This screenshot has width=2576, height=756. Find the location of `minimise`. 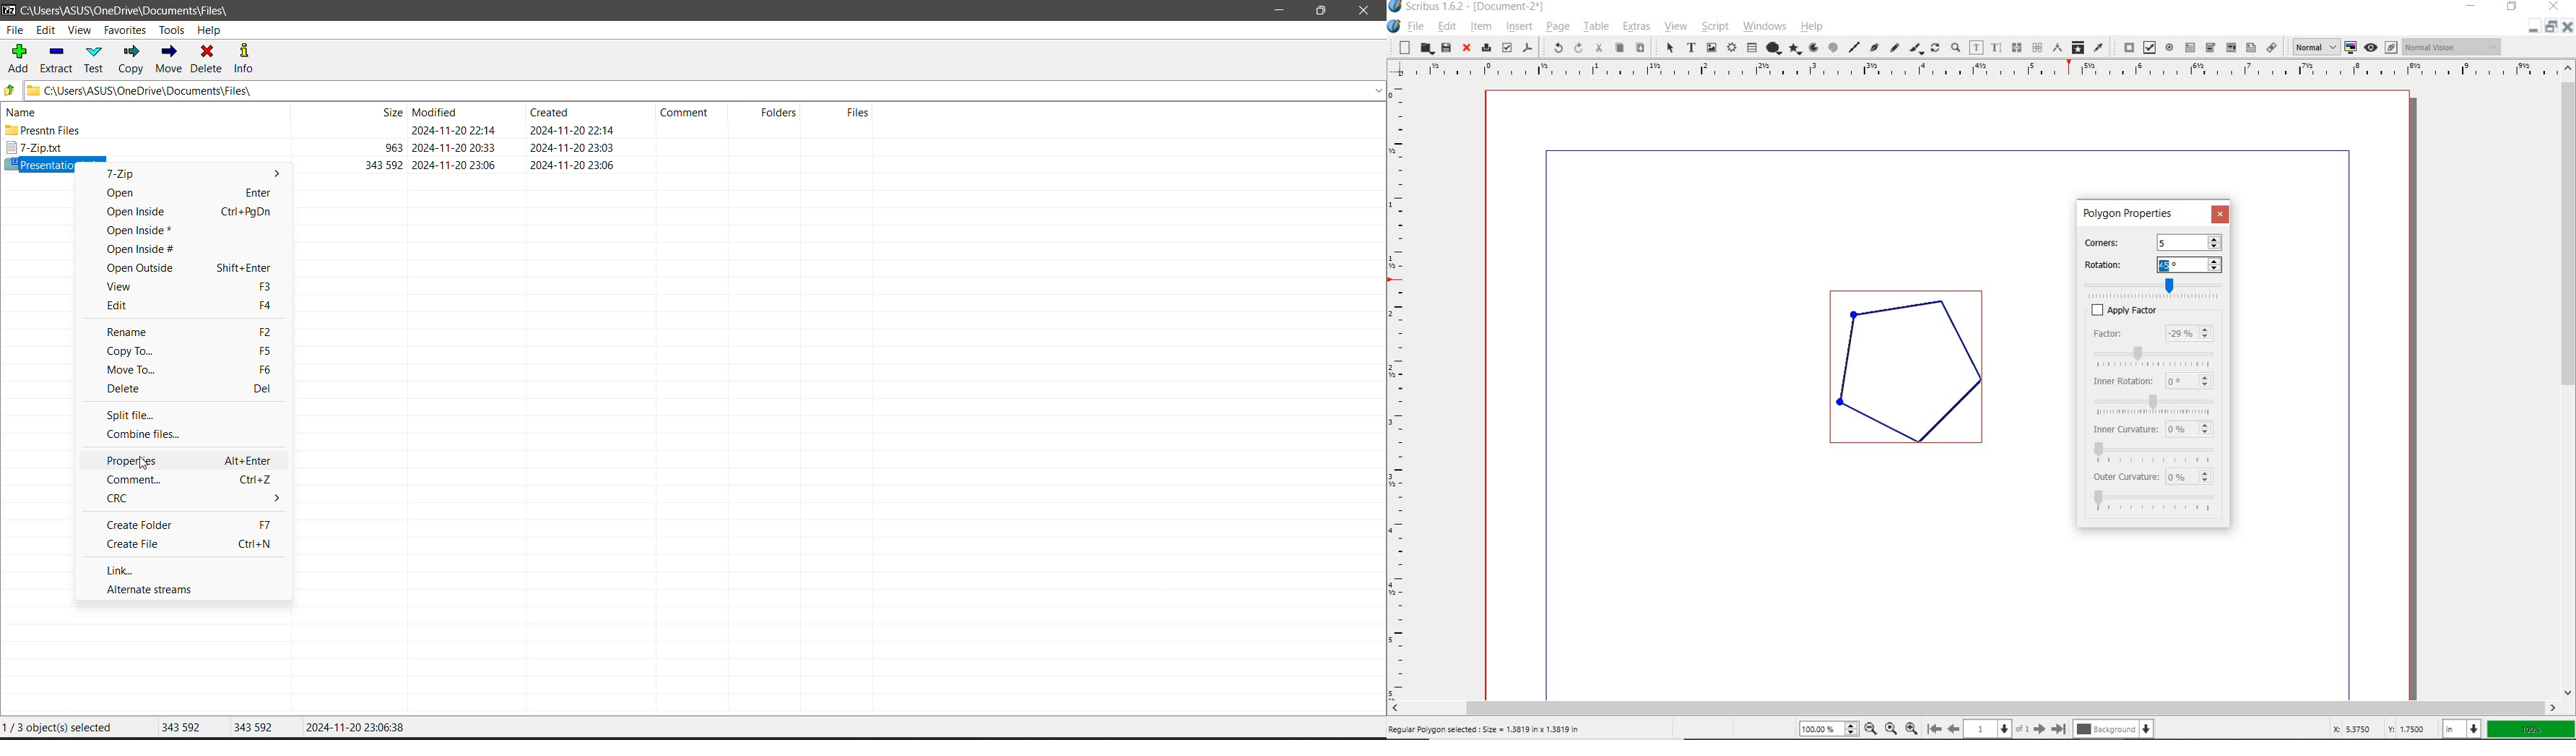

minimise is located at coordinates (2531, 27).